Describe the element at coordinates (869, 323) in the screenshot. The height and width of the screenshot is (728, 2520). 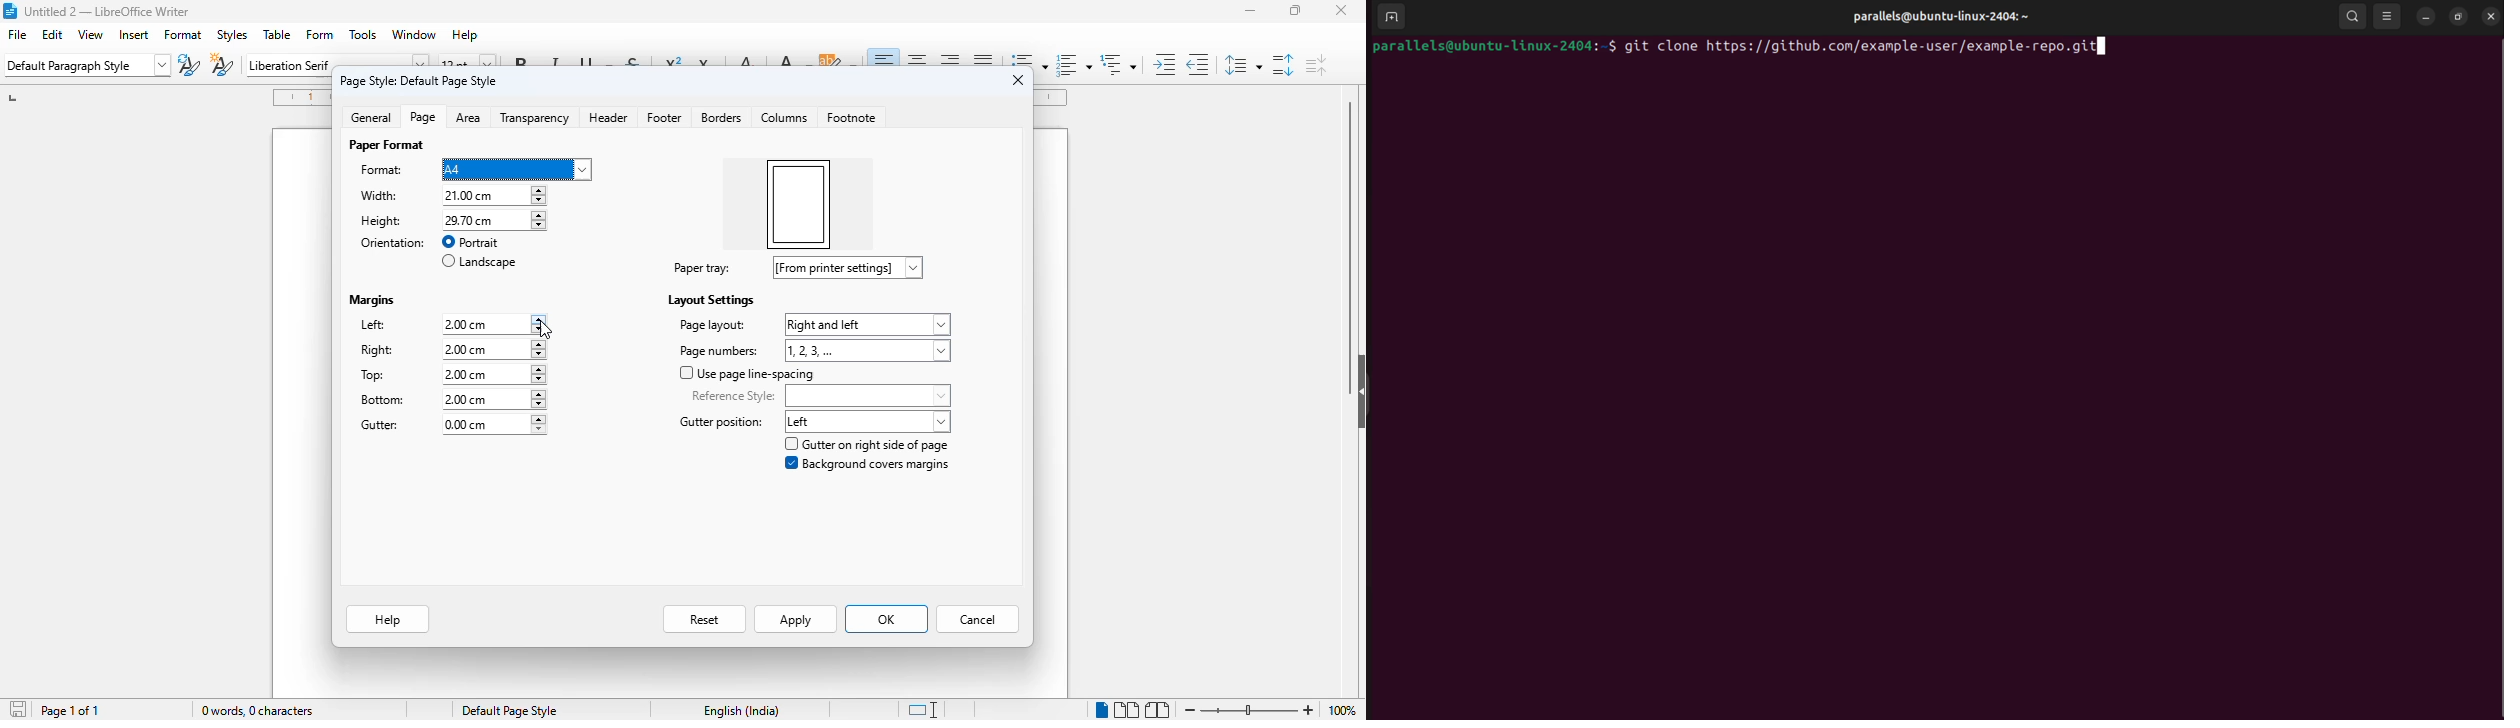
I see `page layout options` at that location.